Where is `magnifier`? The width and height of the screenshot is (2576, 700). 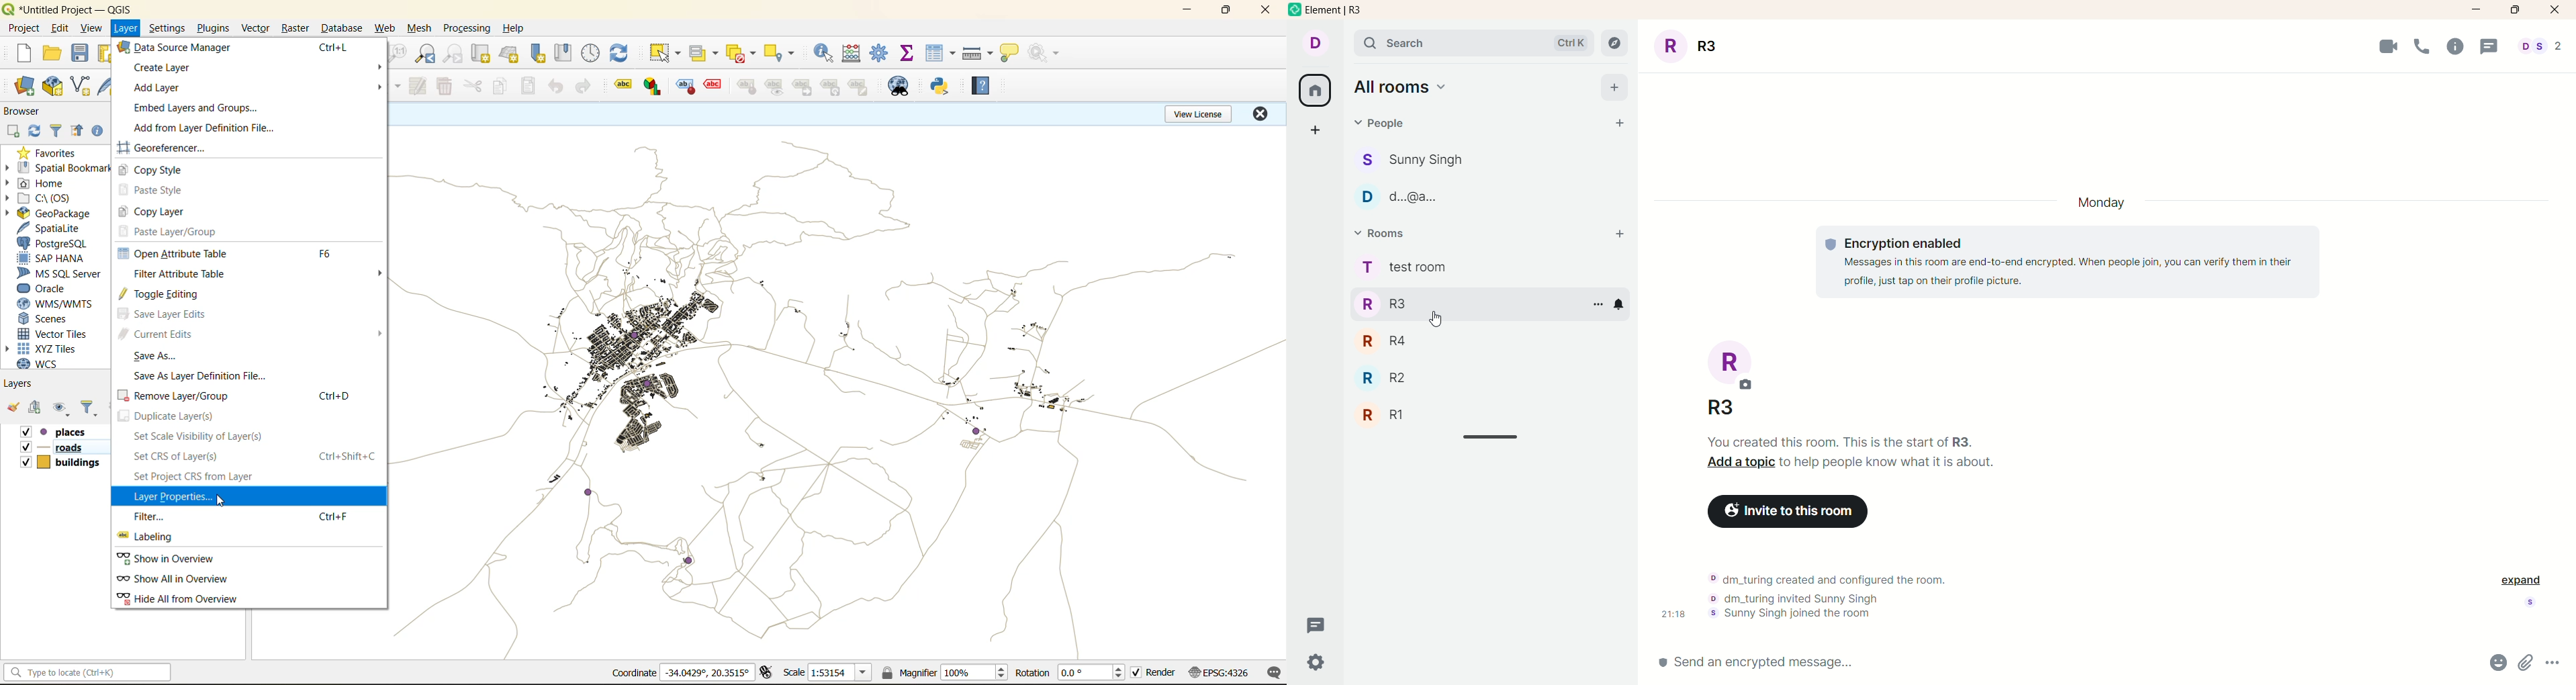
magnifier is located at coordinates (944, 675).